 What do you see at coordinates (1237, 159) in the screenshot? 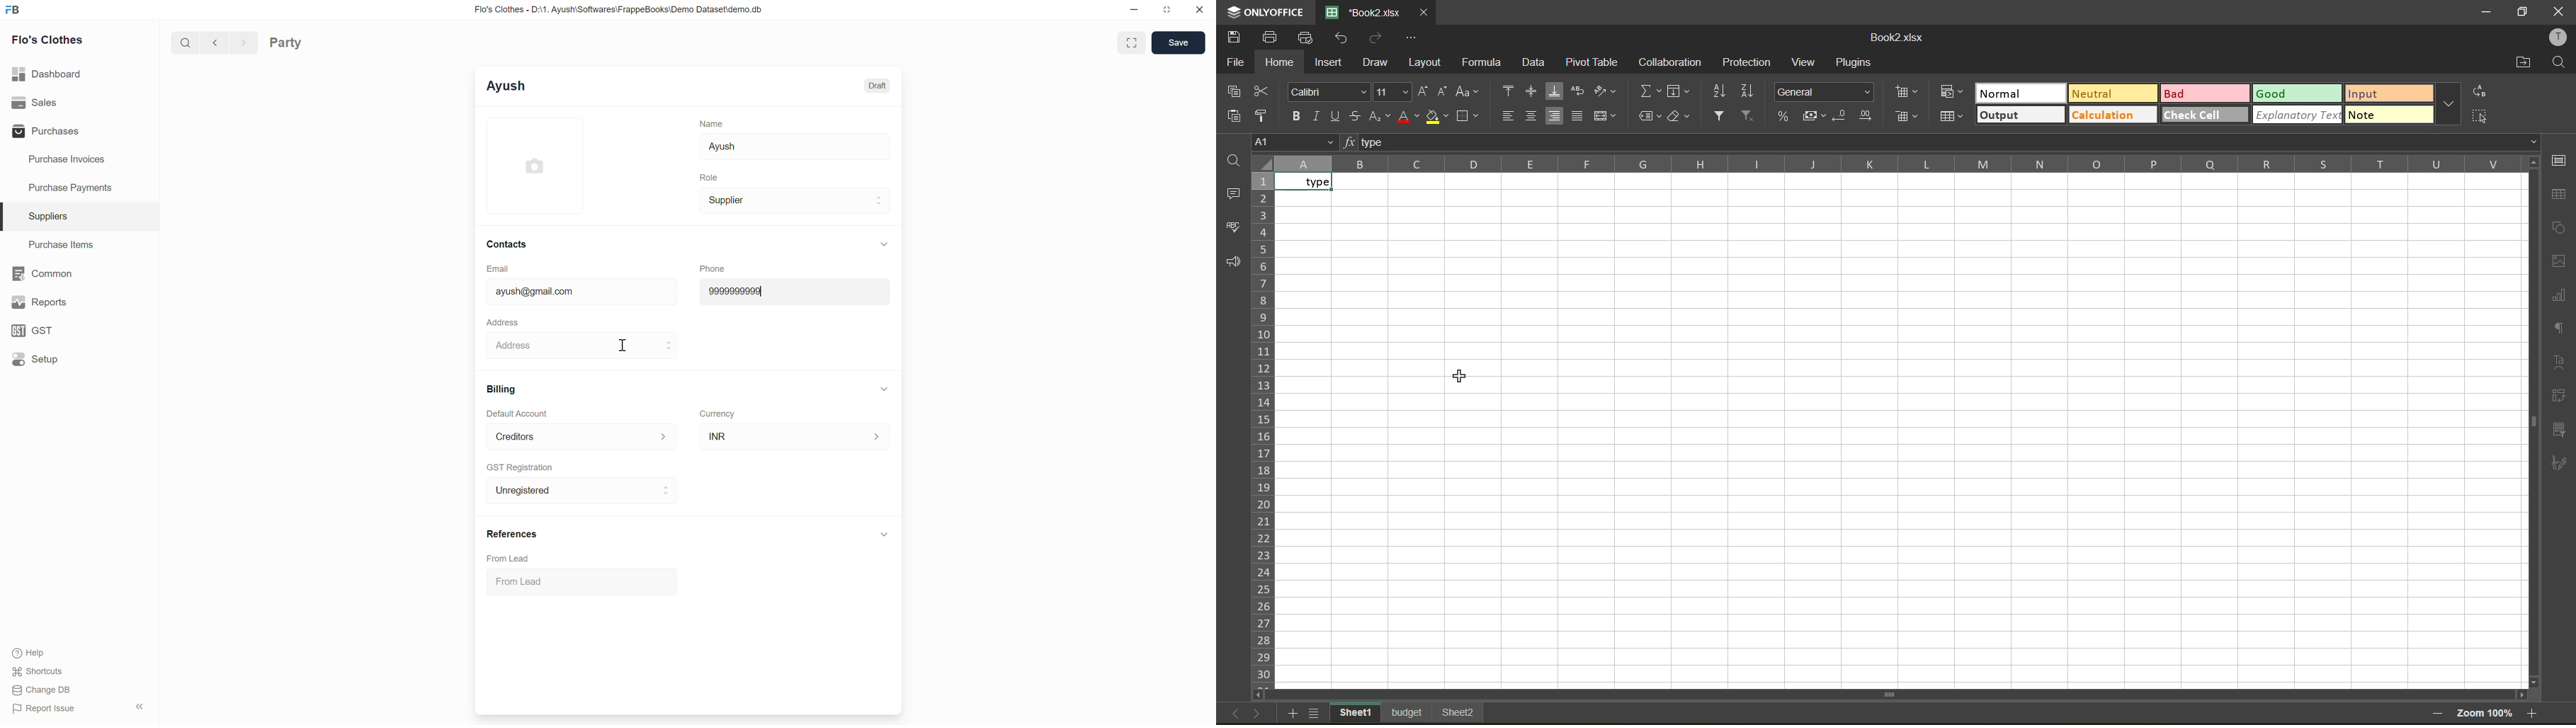
I see `find` at bounding box center [1237, 159].